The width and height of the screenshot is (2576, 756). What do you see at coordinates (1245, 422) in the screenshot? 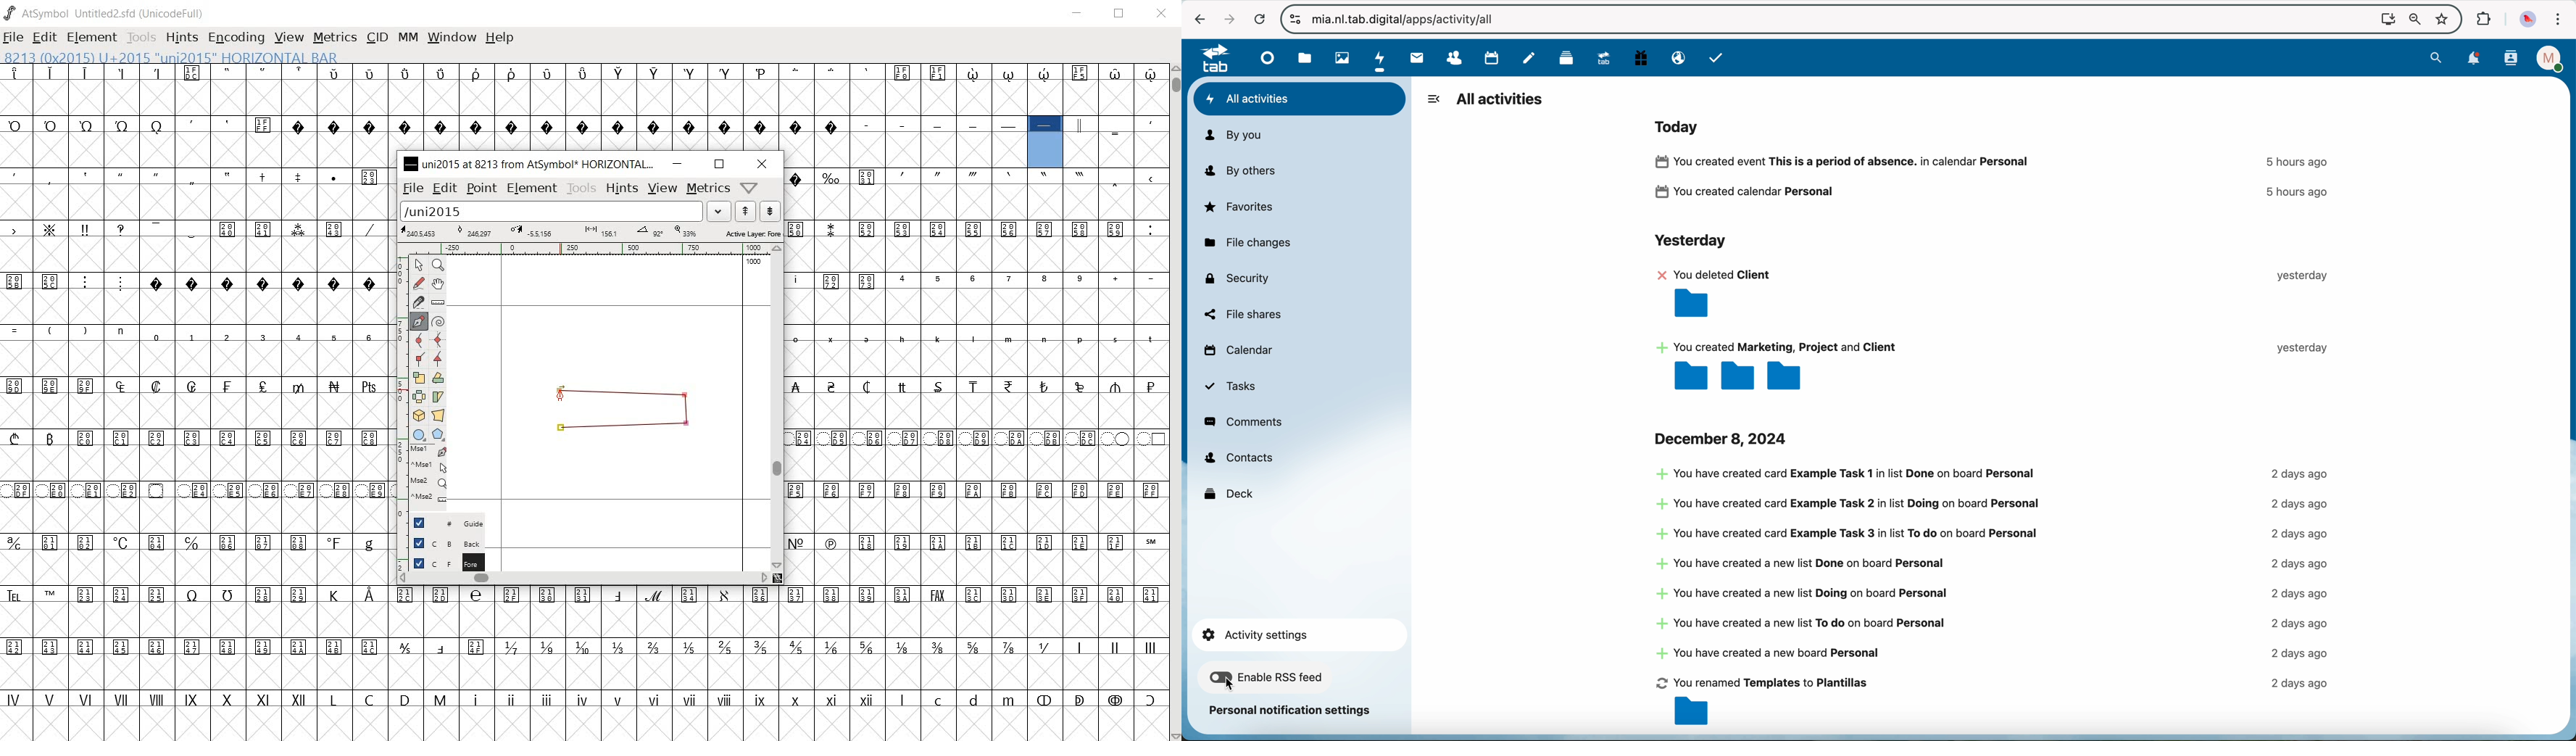
I see `comments` at bounding box center [1245, 422].